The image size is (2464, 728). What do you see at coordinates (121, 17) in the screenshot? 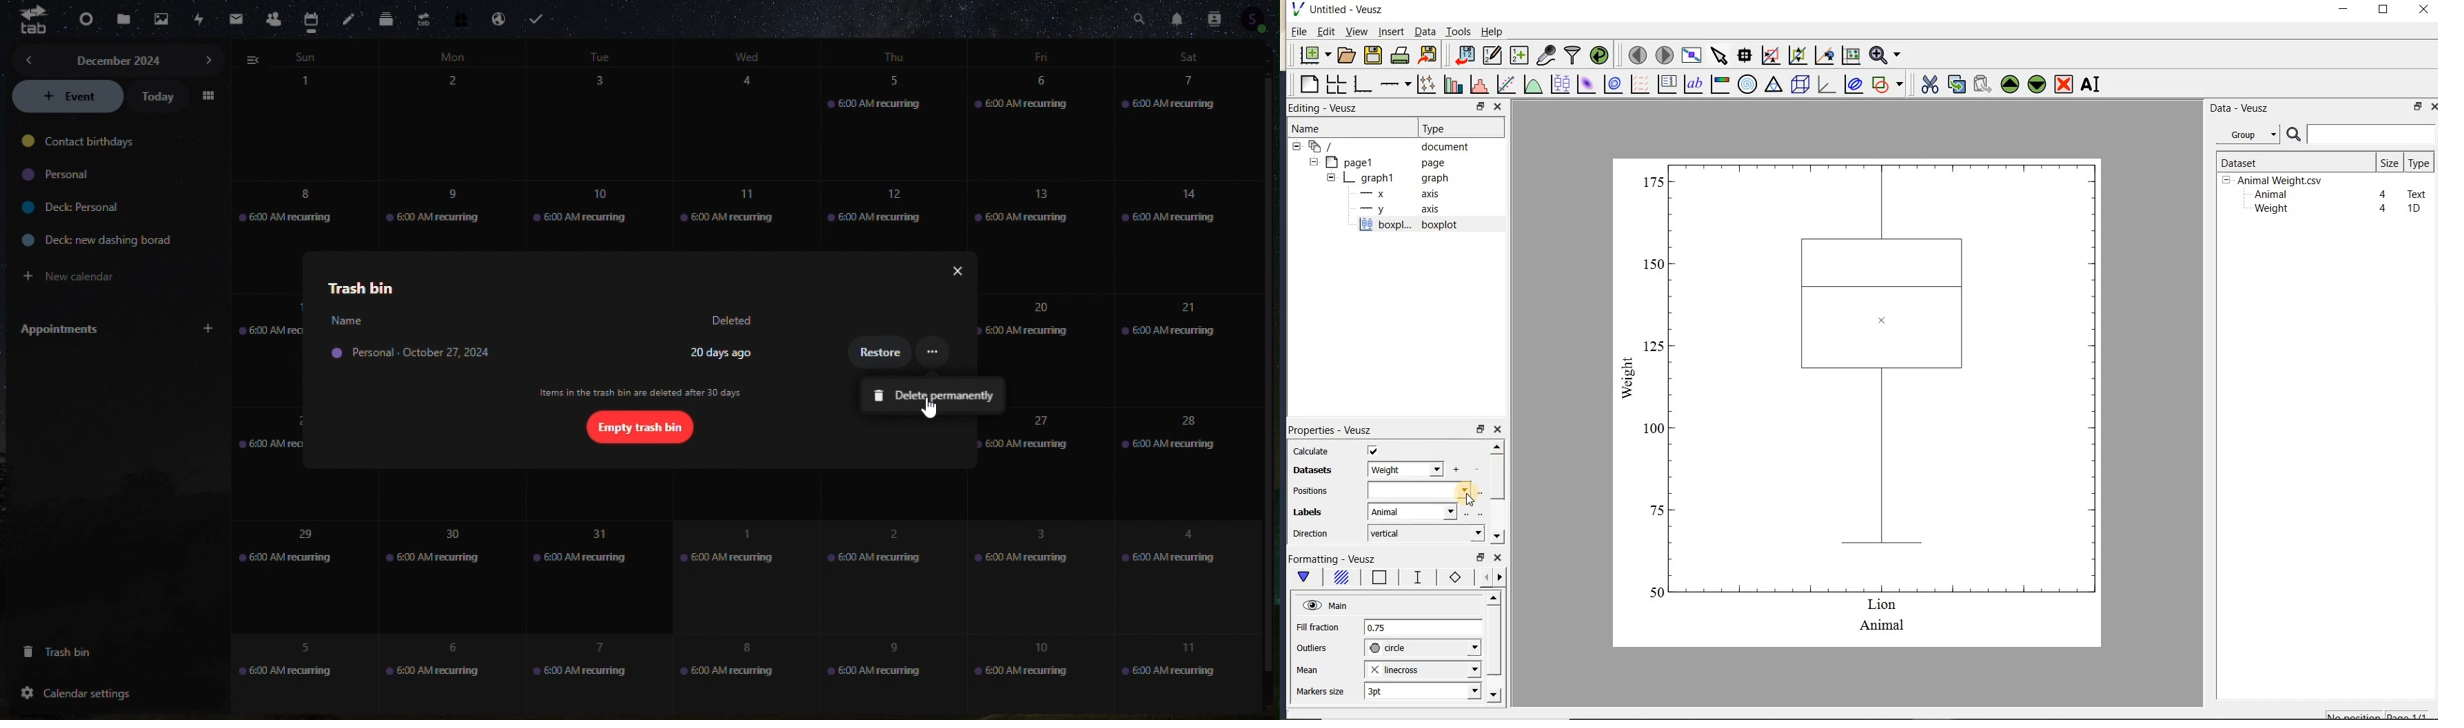
I see `files` at bounding box center [121, 17].